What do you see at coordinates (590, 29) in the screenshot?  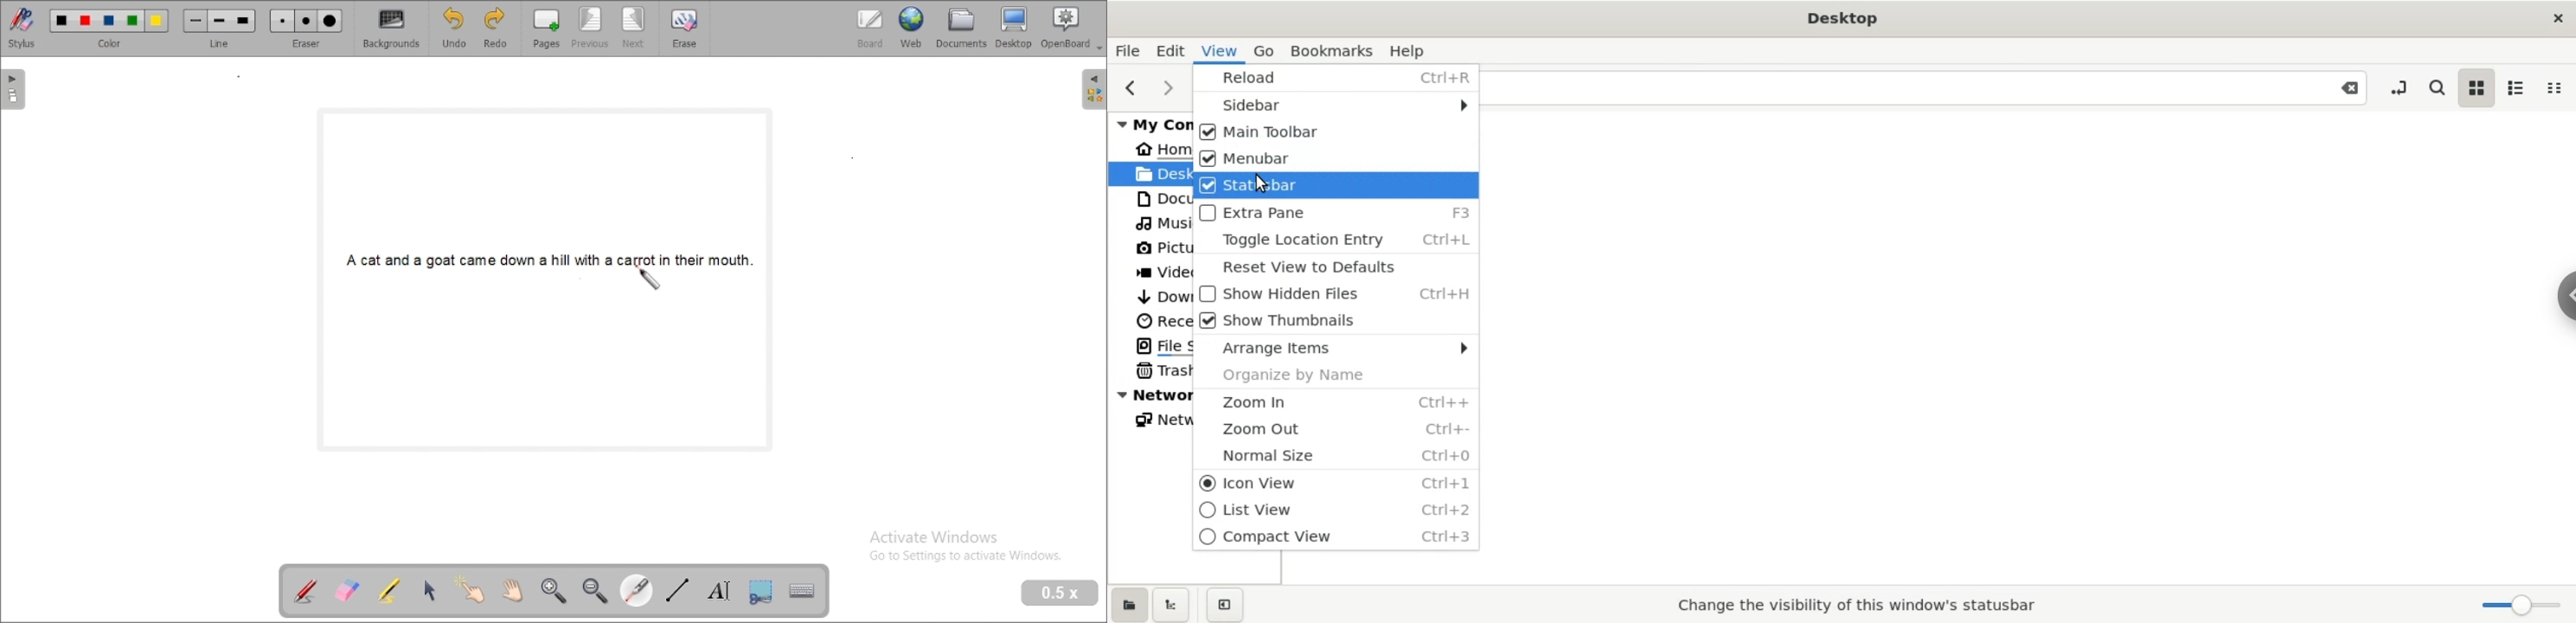 I see `previous` at bounding box center [590, 29].